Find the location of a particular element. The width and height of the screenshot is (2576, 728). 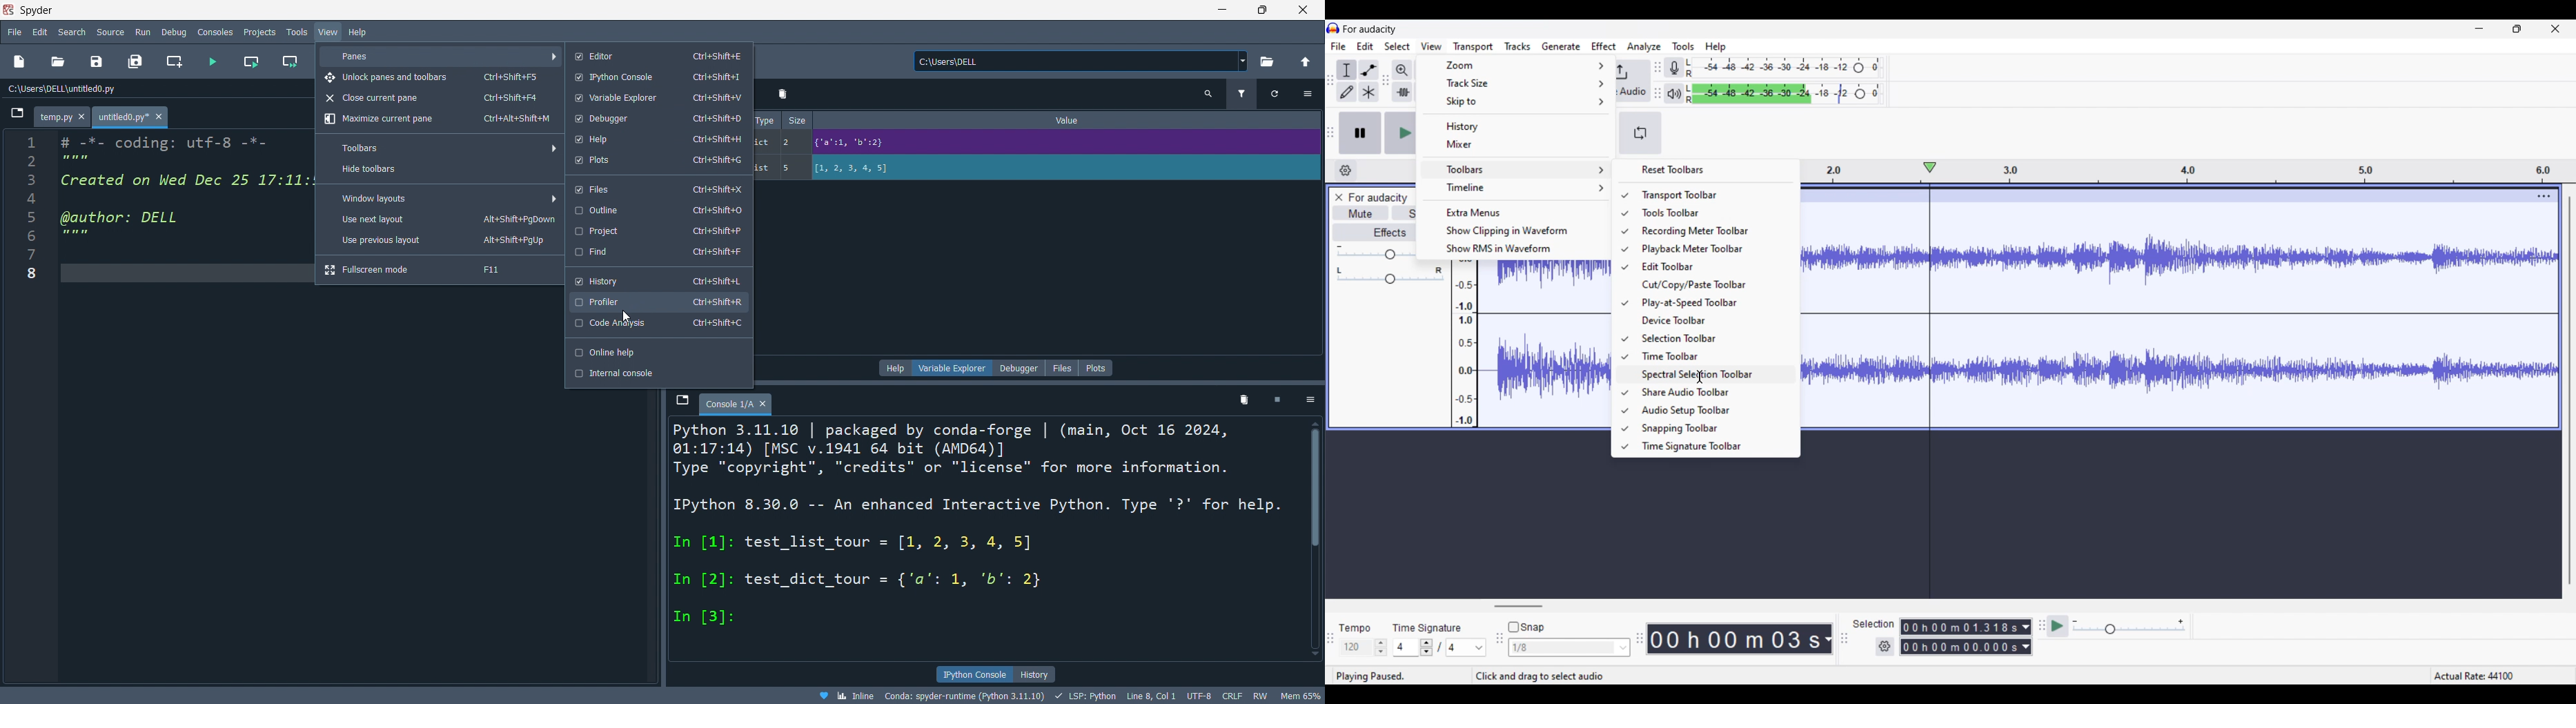

Zoom options is located at coordinates (1517, 65).